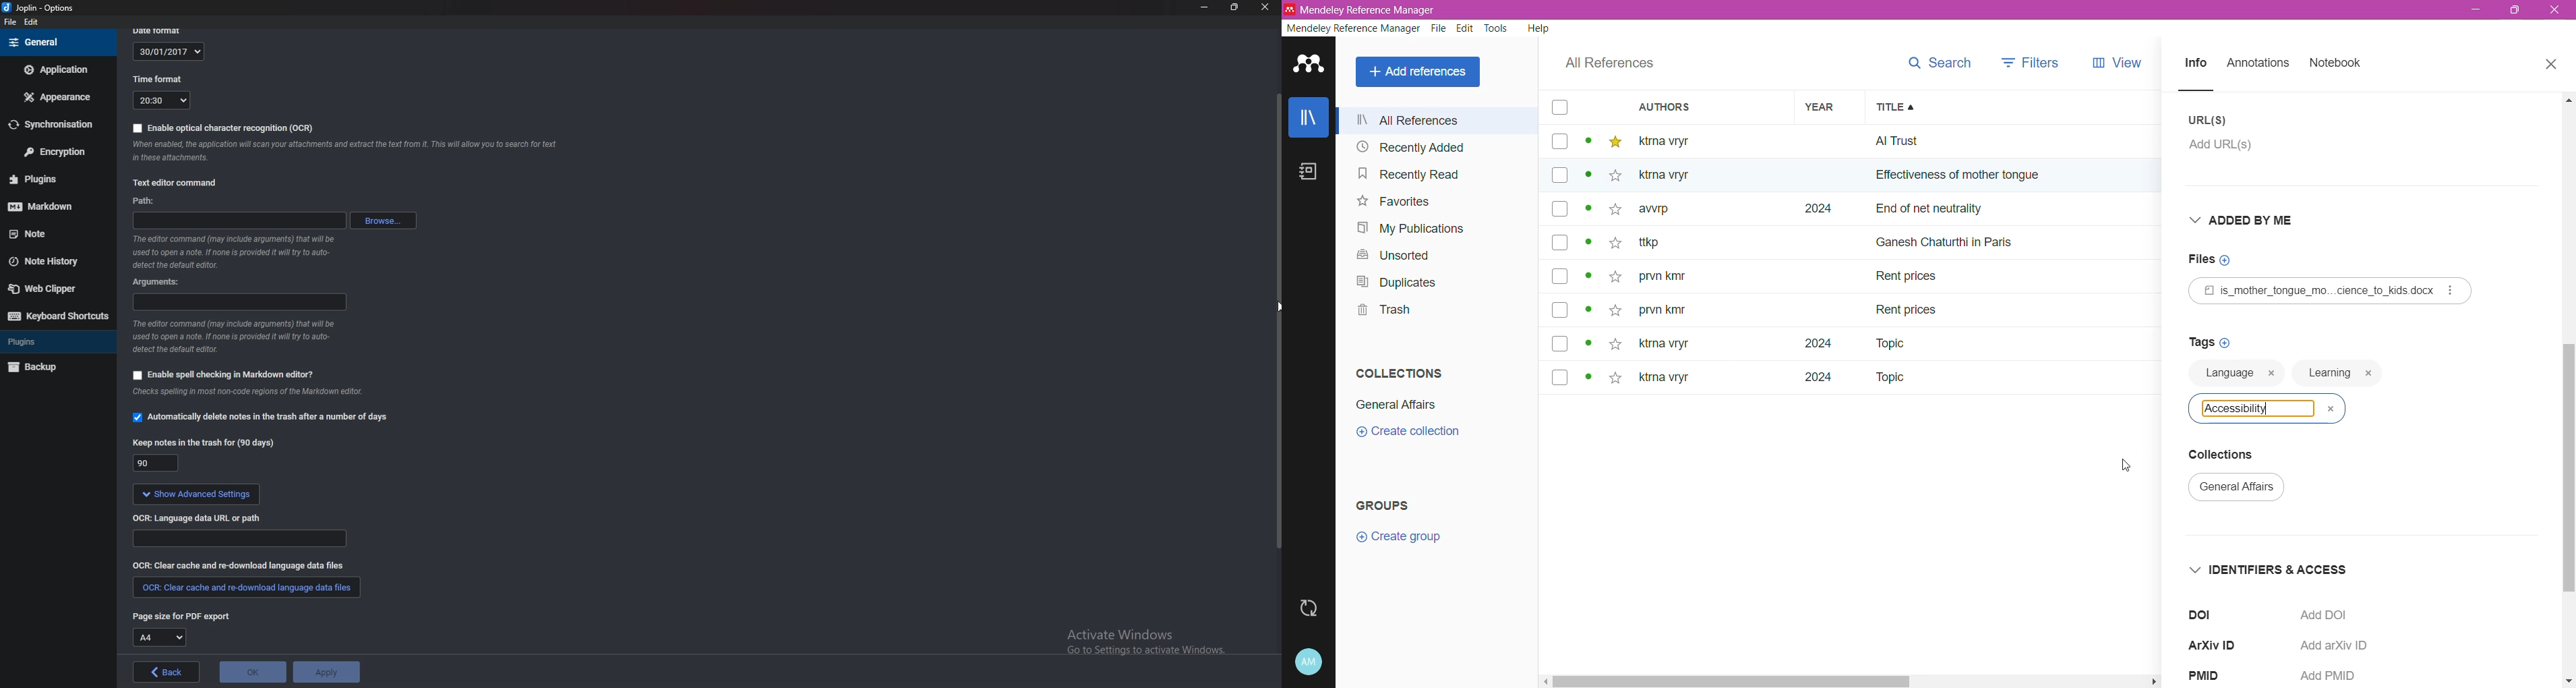 This screenshot has height=700, width=2576. I want to click on Plugins, so click(49, 341).